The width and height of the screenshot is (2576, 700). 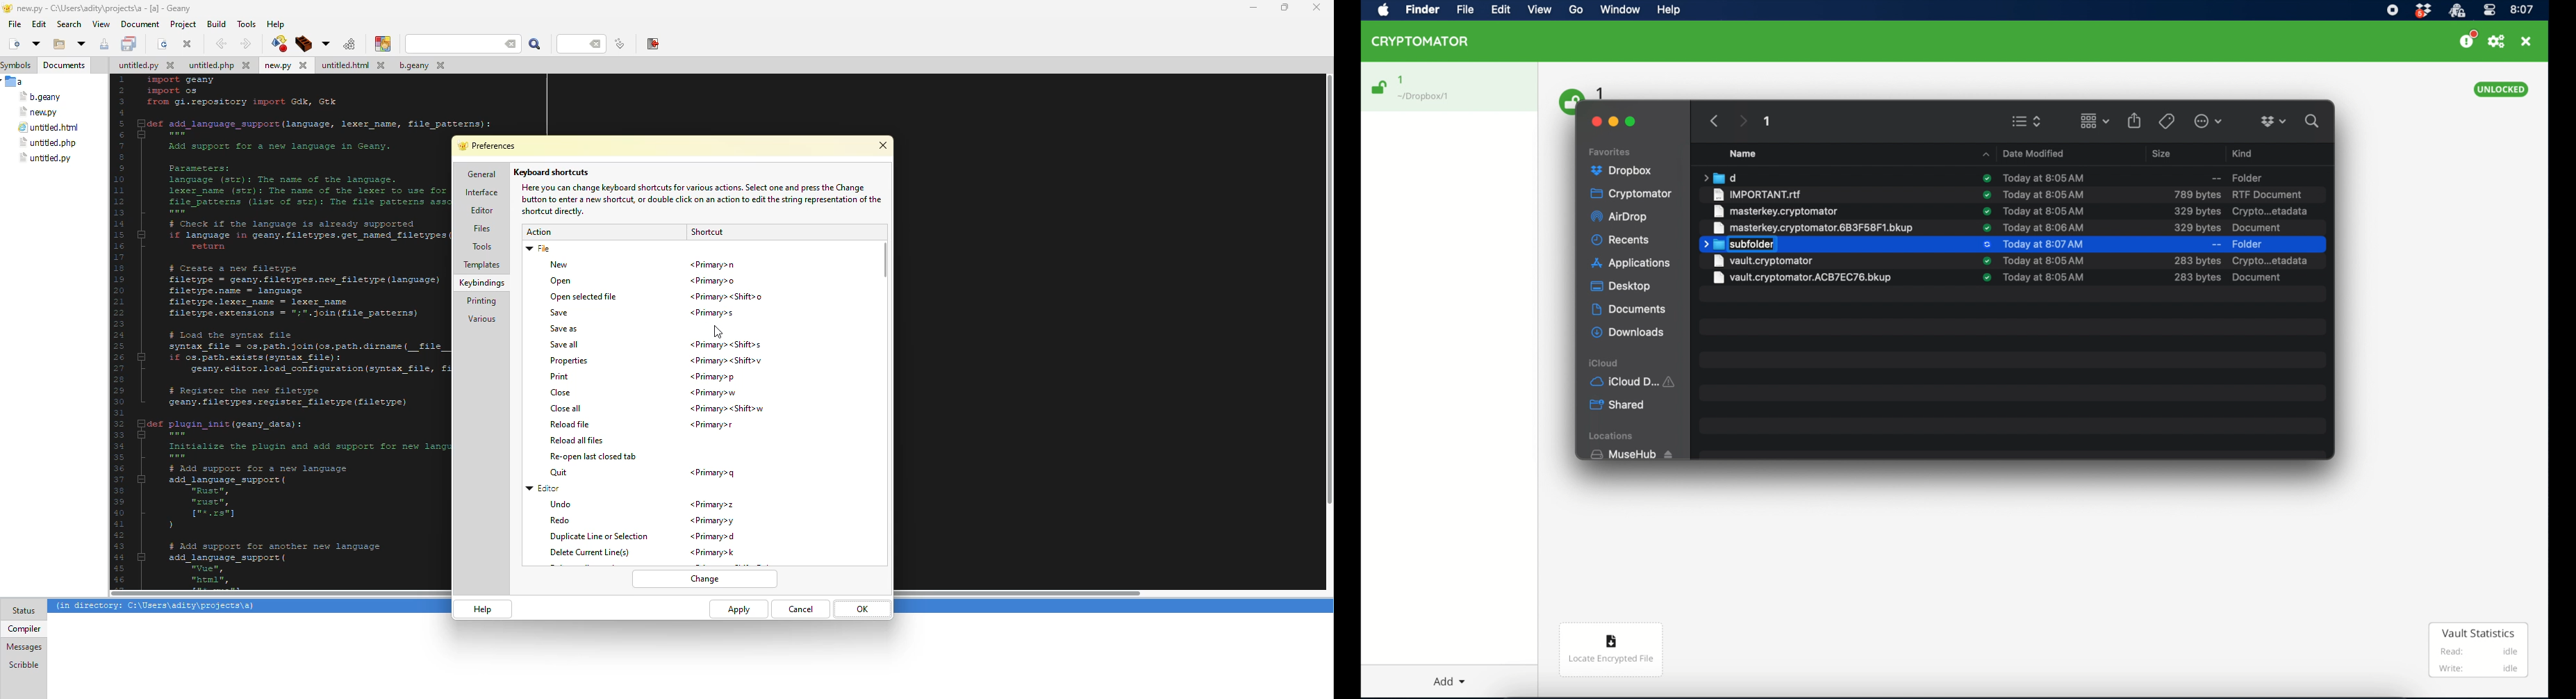 I want to click on Name, so click(x=1751, y=153).